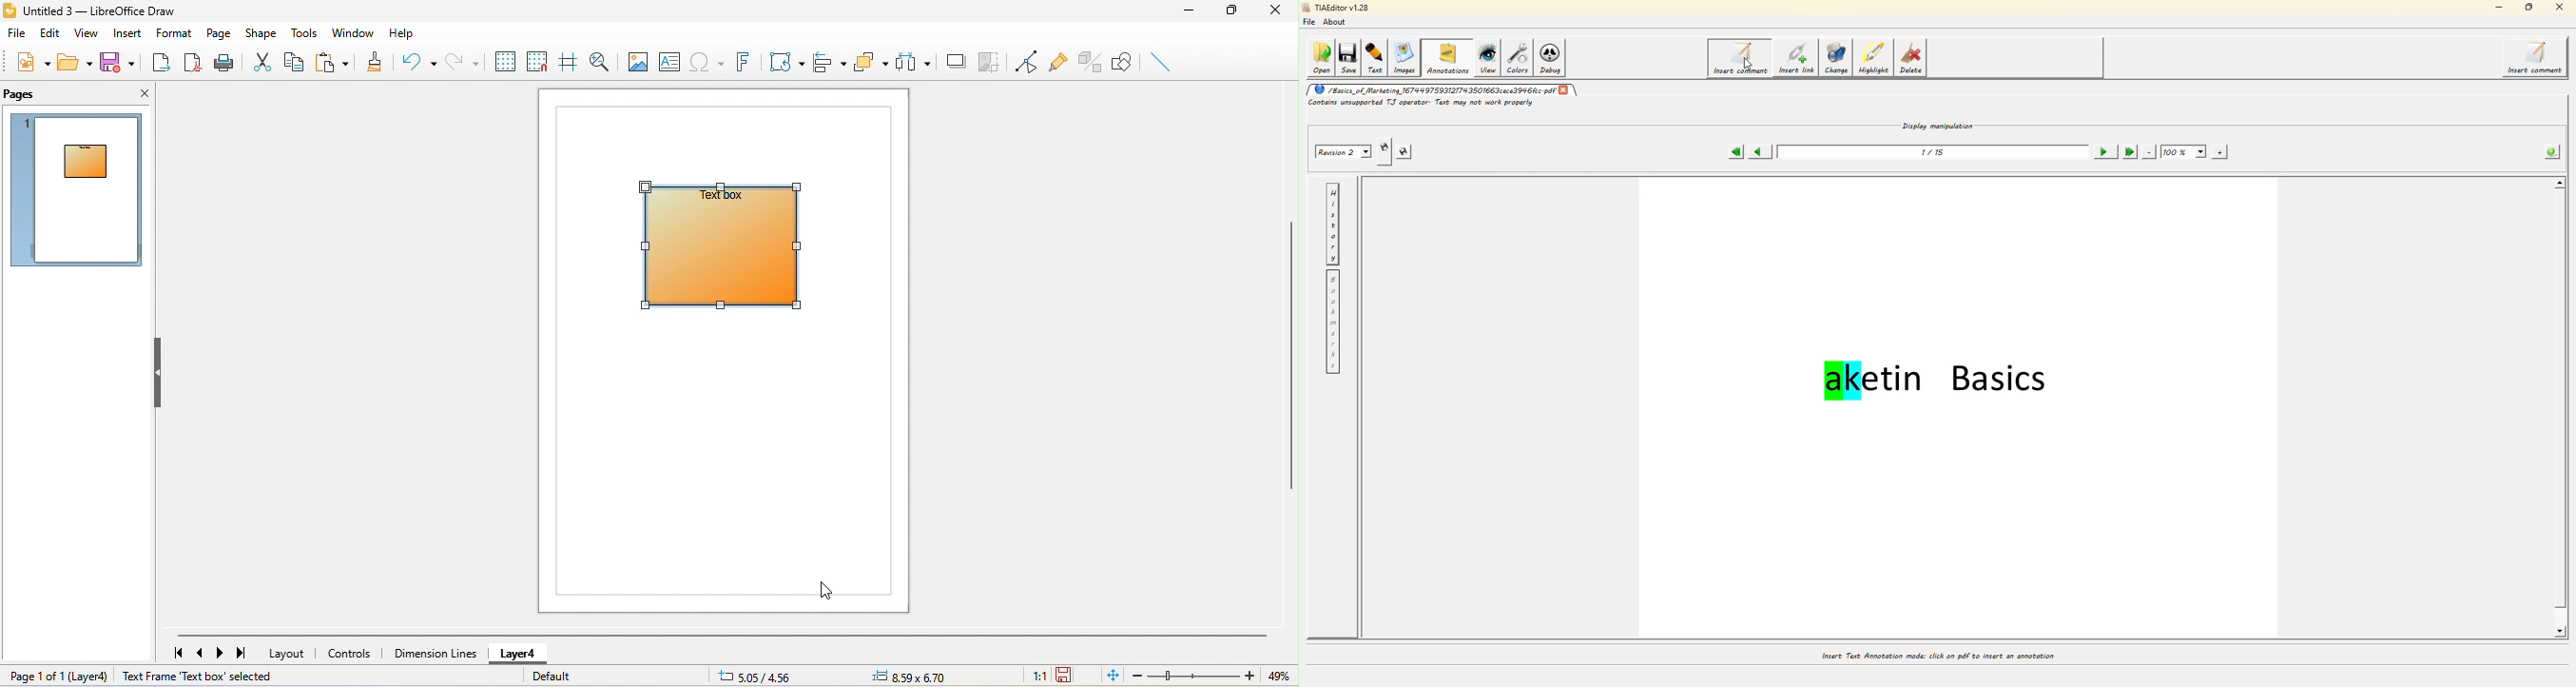 The image size is (2576, 700). Describe the element at coordinates (10, 10) in the screenshot. I see `libre office draw logo` at that location.